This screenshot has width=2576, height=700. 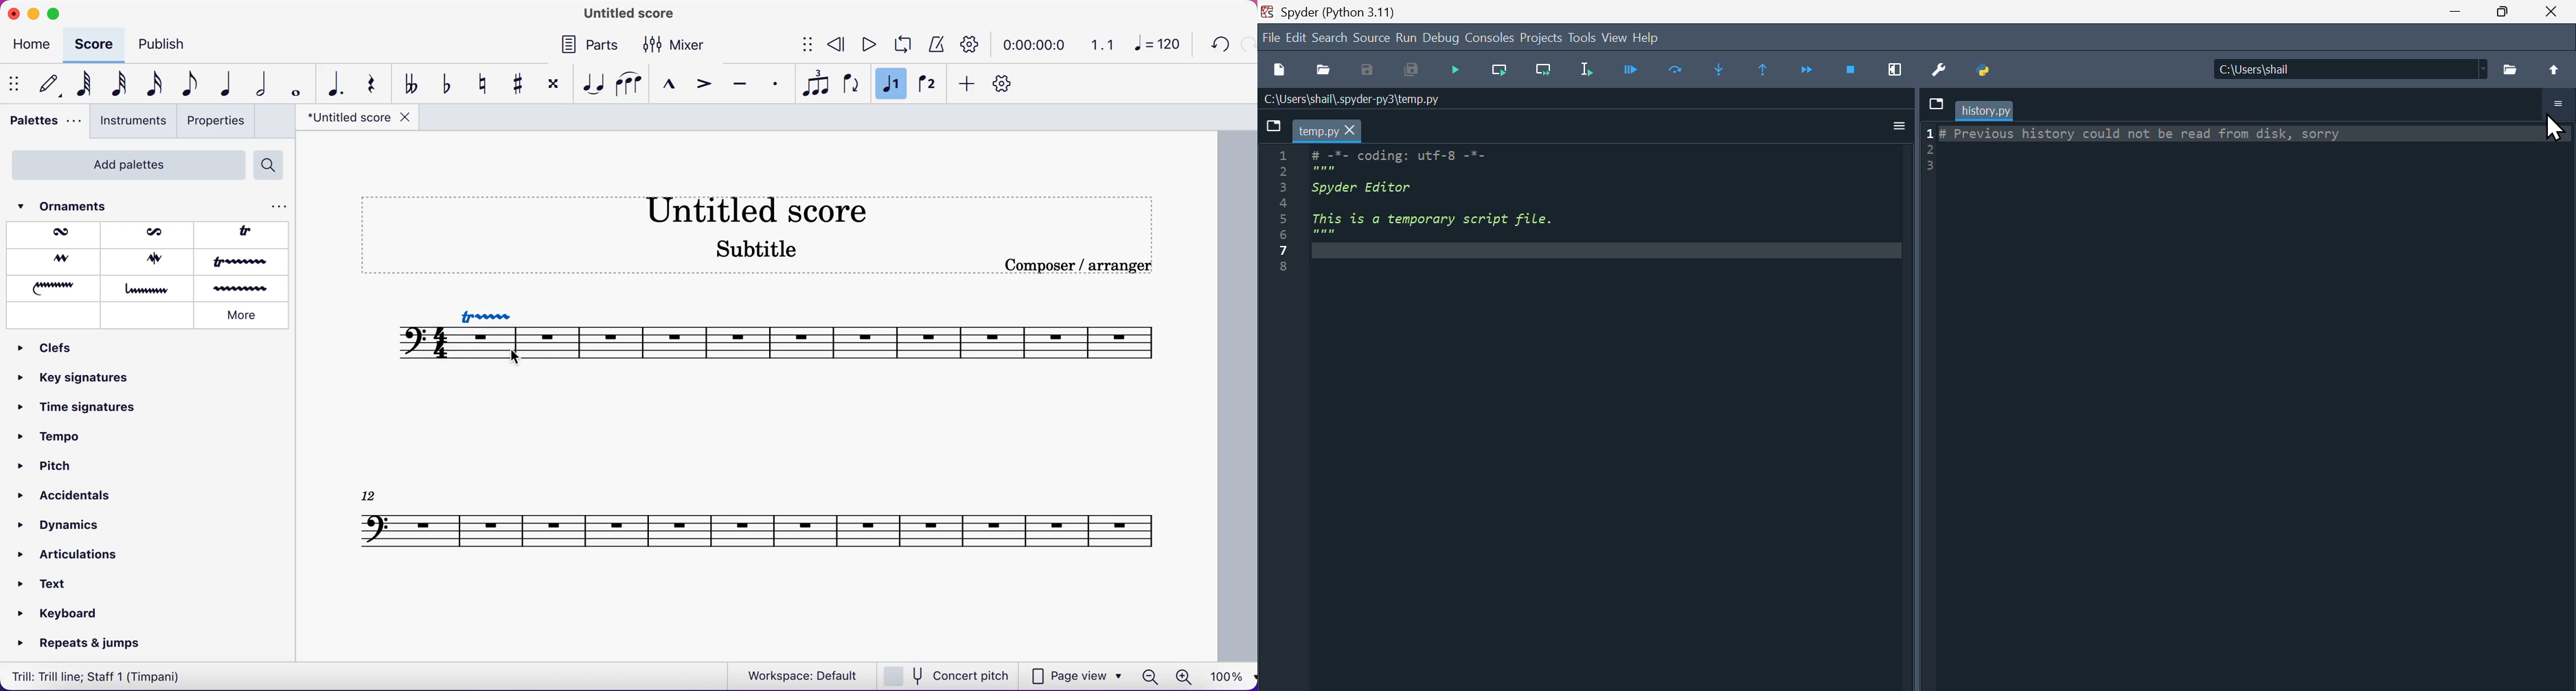 What do you see at coordinates (2513, 69) in the screenshot?
I see `Folder` at bounding box center [2513, 69].